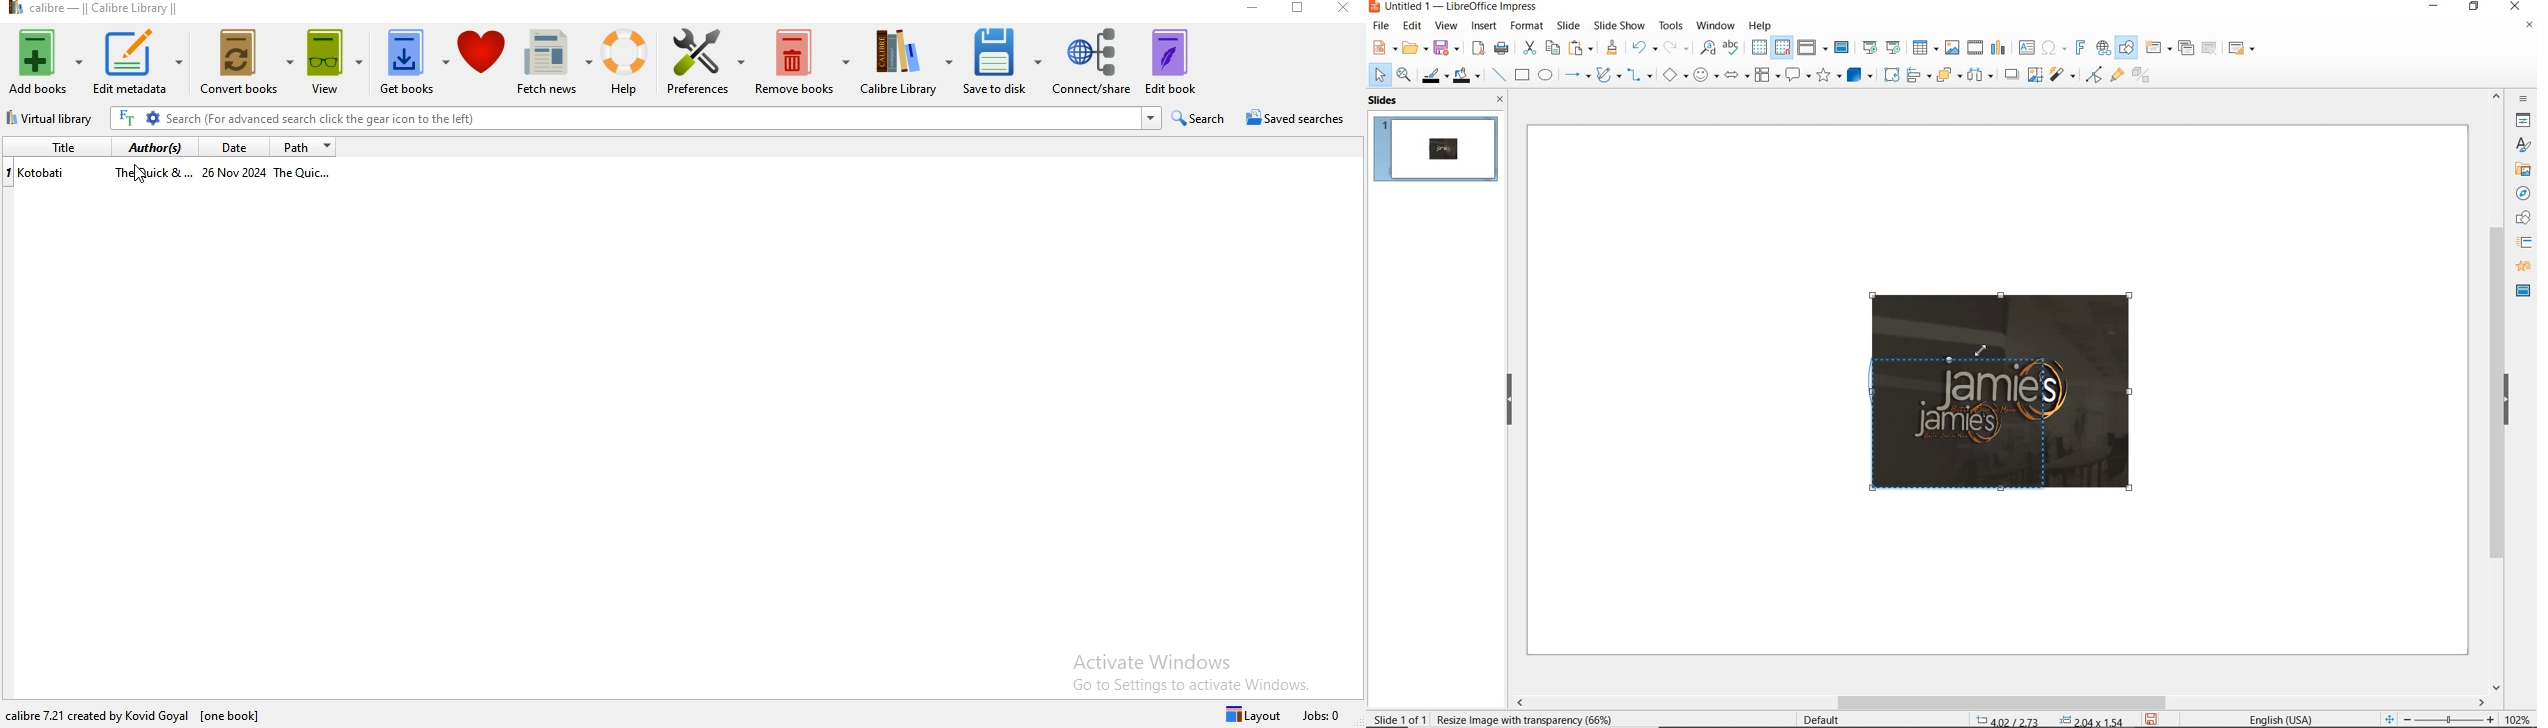 This screenshot has width=2548, height=728. What do you see at coordinates (1413, 48) in the screenshot?
I see `open` at bounding box center [1413, 48].